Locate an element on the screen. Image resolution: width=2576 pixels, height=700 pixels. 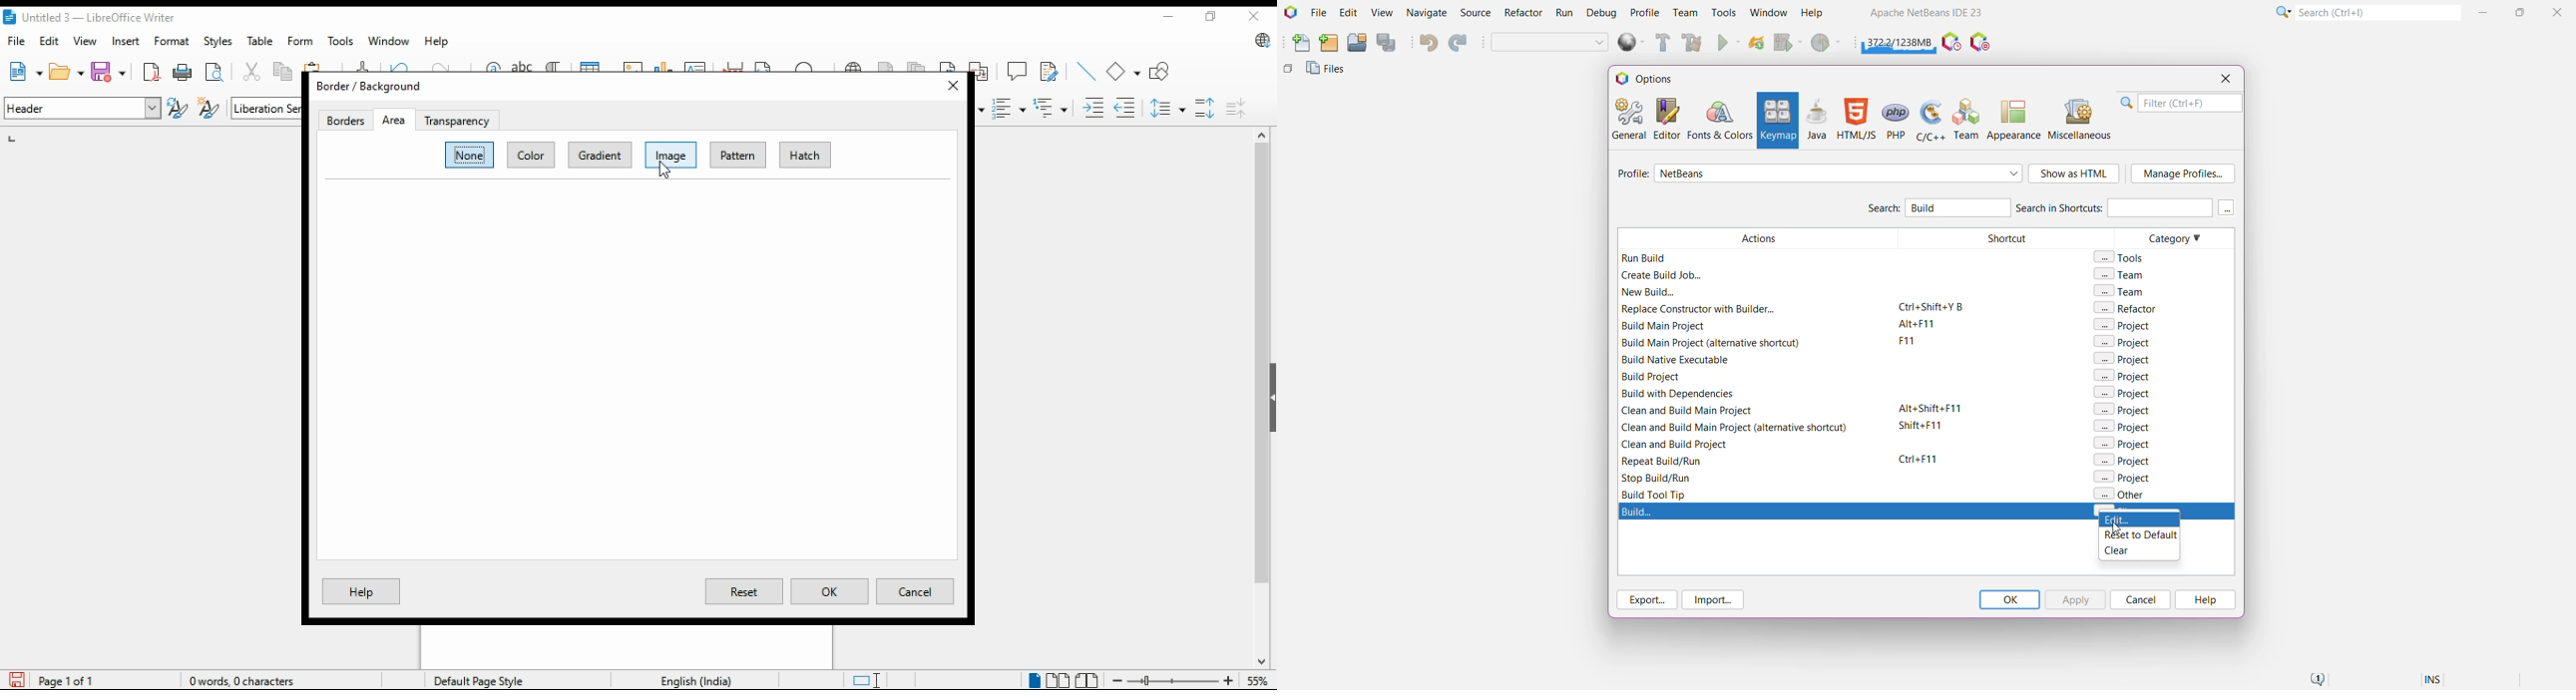
cancel is located at coordinates (914, 591).